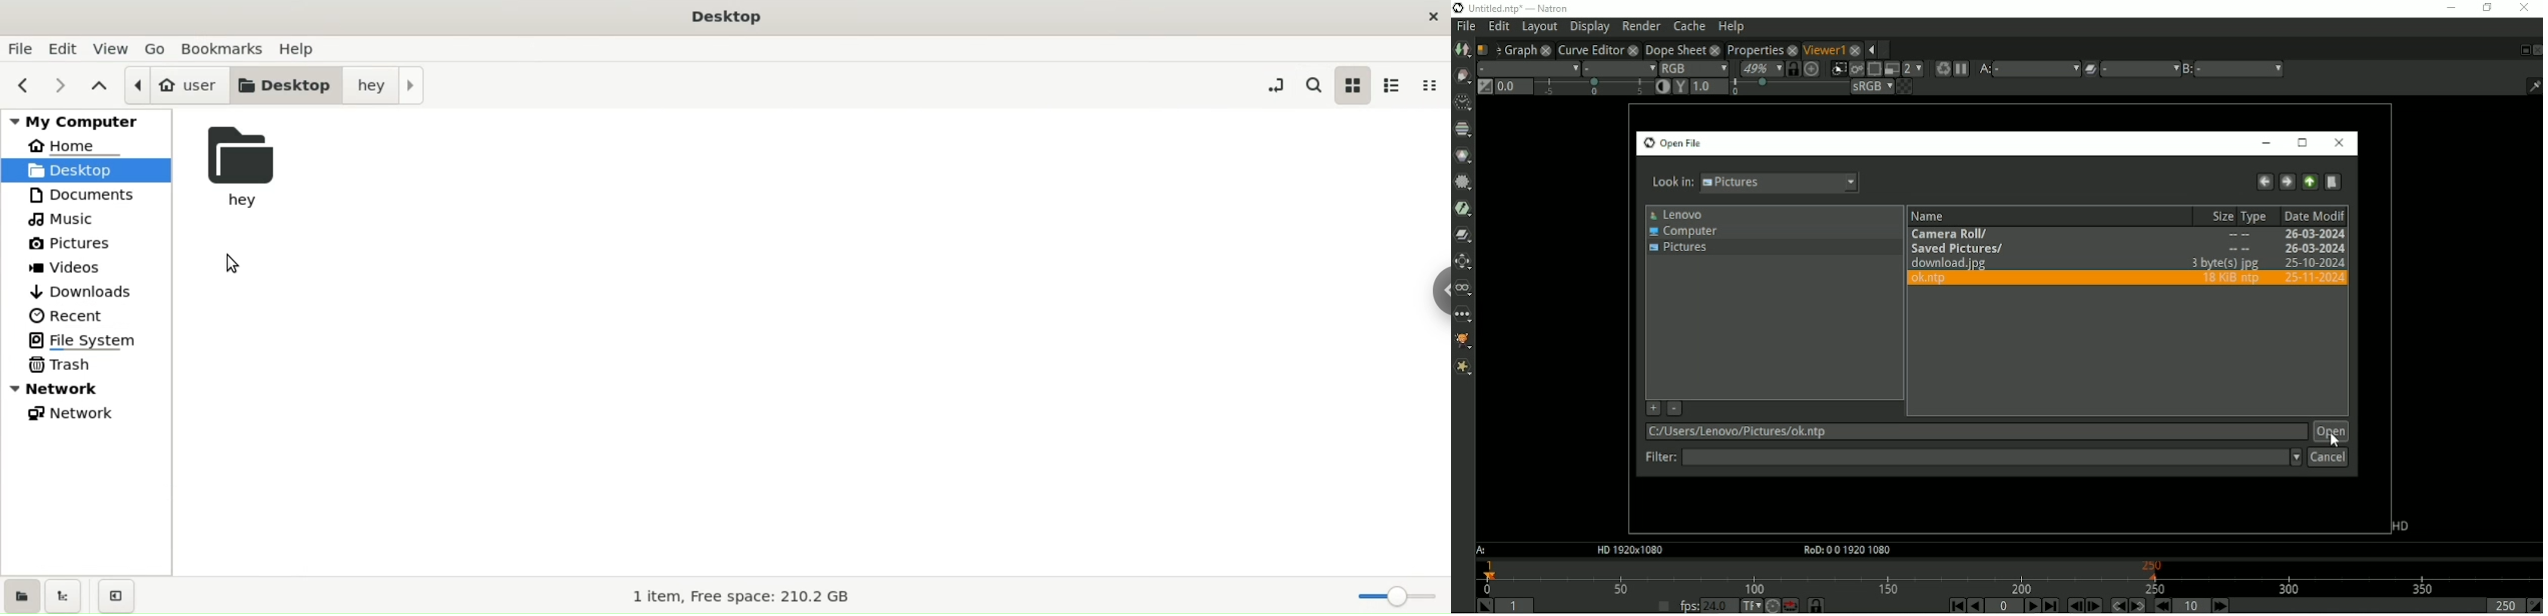 The width and height of the screenshot is (2548, 616). Describe the element at coordinates (1788, 87) in the screenshot. I see `selection bar` at that location.